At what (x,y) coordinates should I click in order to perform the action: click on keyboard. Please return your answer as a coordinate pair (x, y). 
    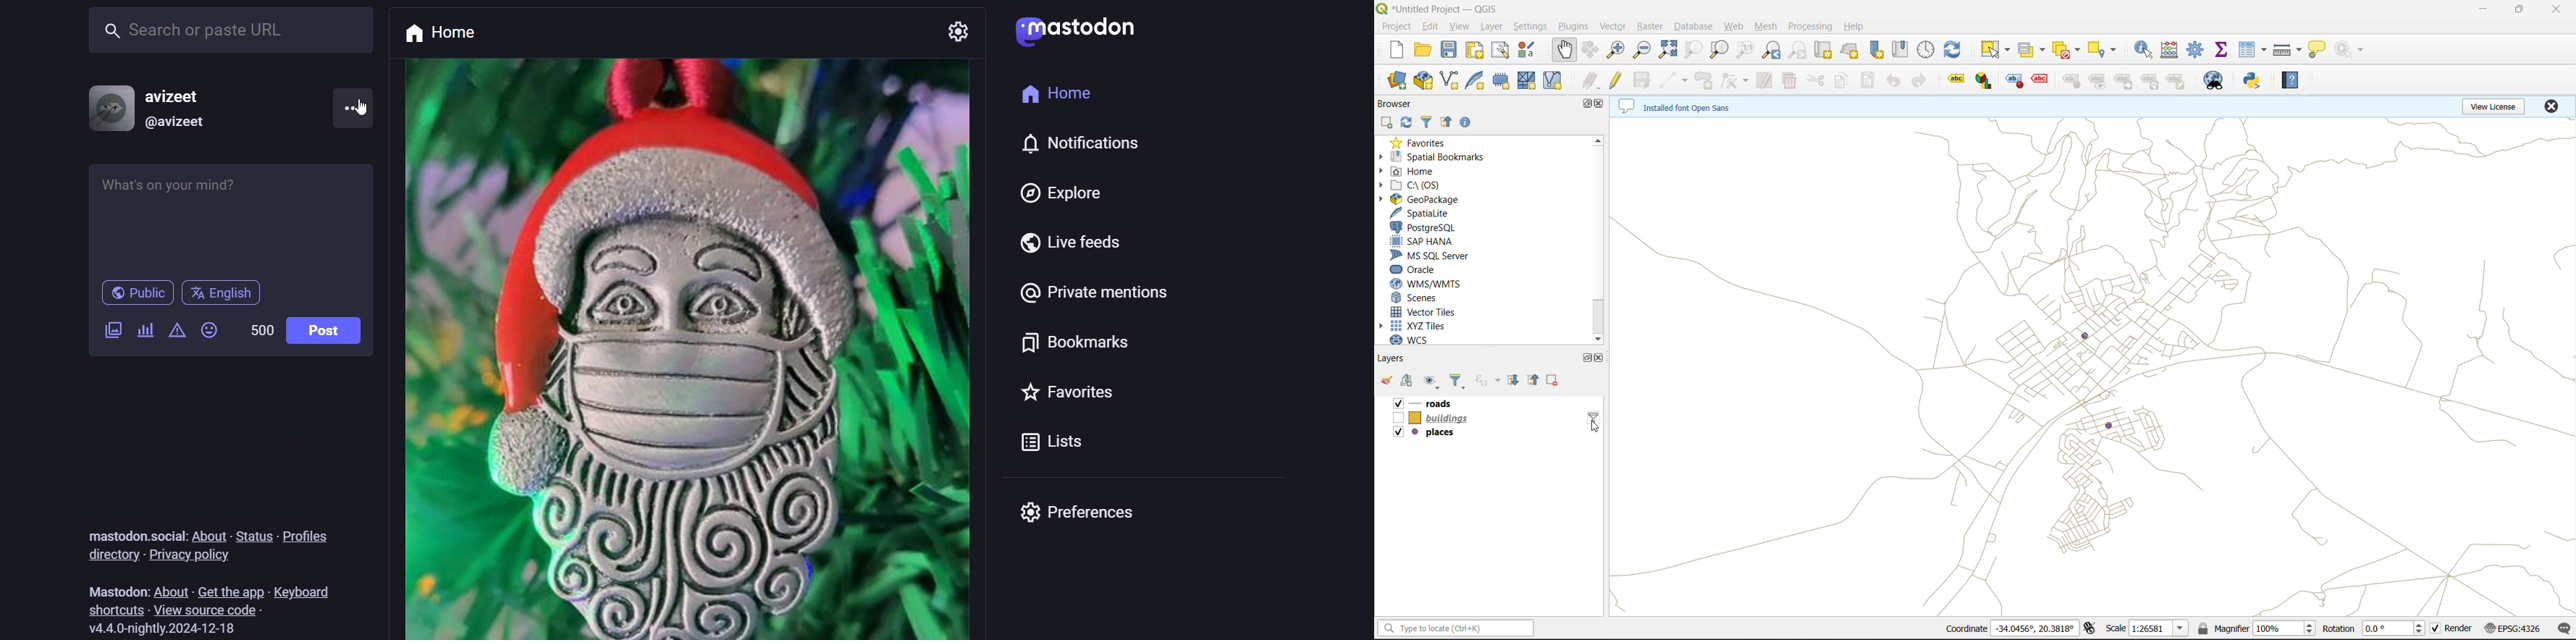
    Looking at the image, I should click on (311, 591).